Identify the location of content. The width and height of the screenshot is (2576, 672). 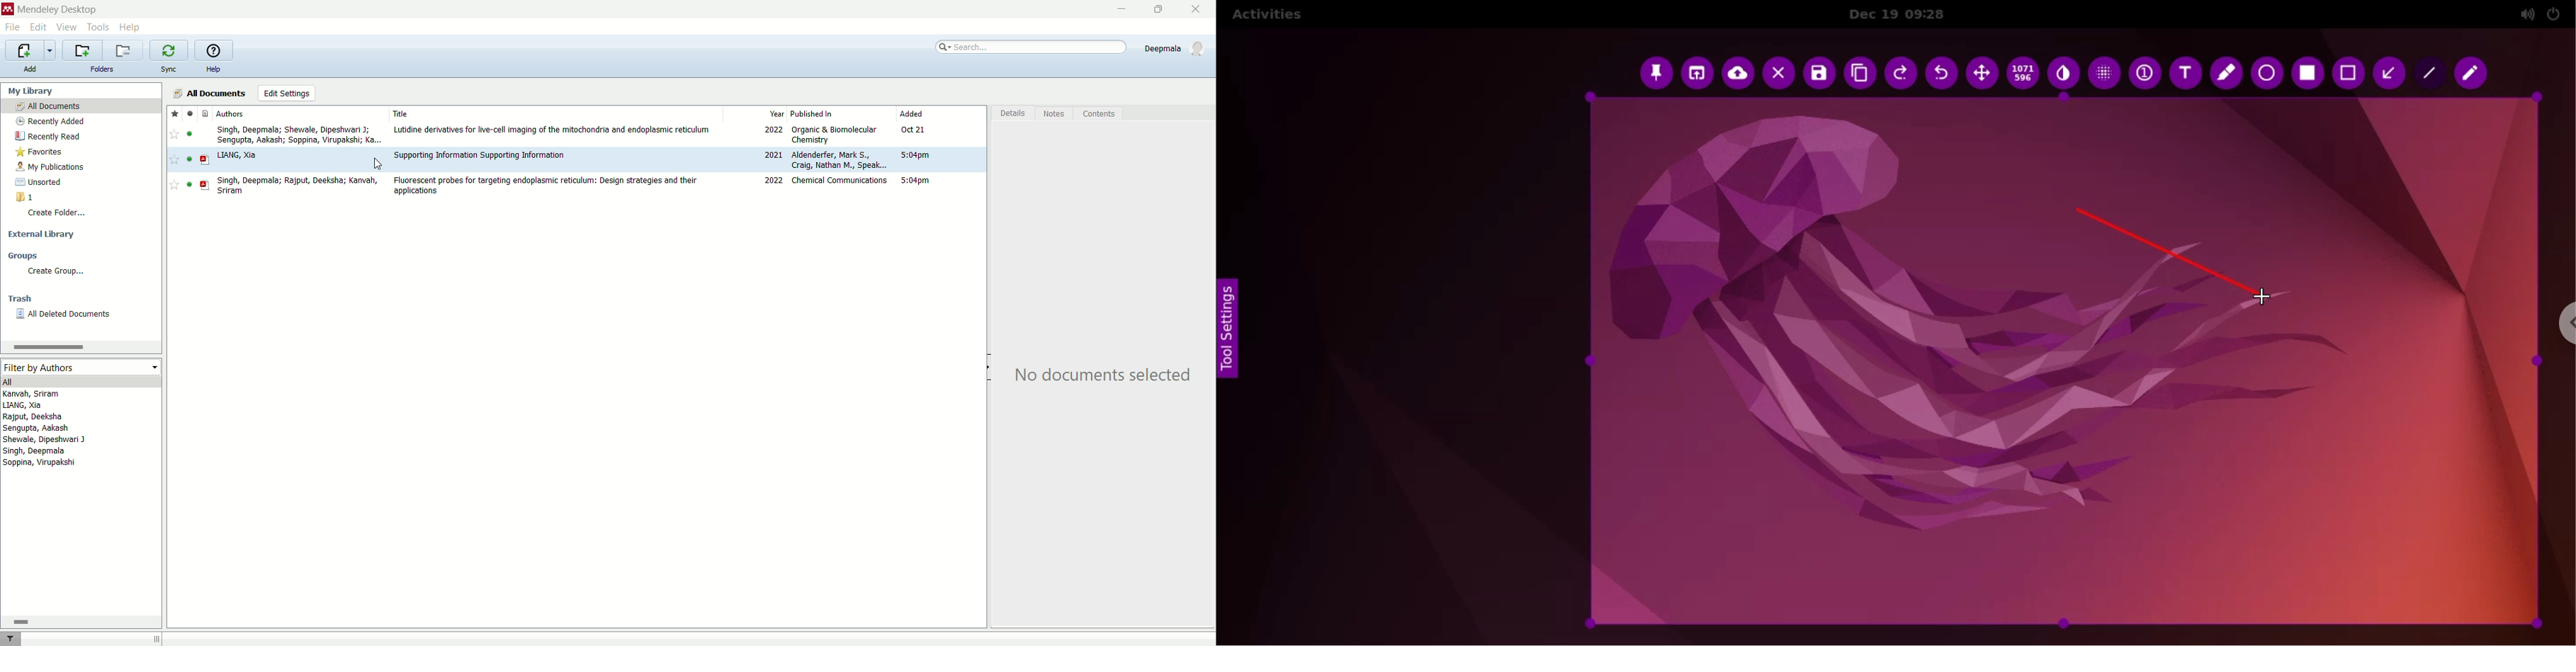
(1103, 115).